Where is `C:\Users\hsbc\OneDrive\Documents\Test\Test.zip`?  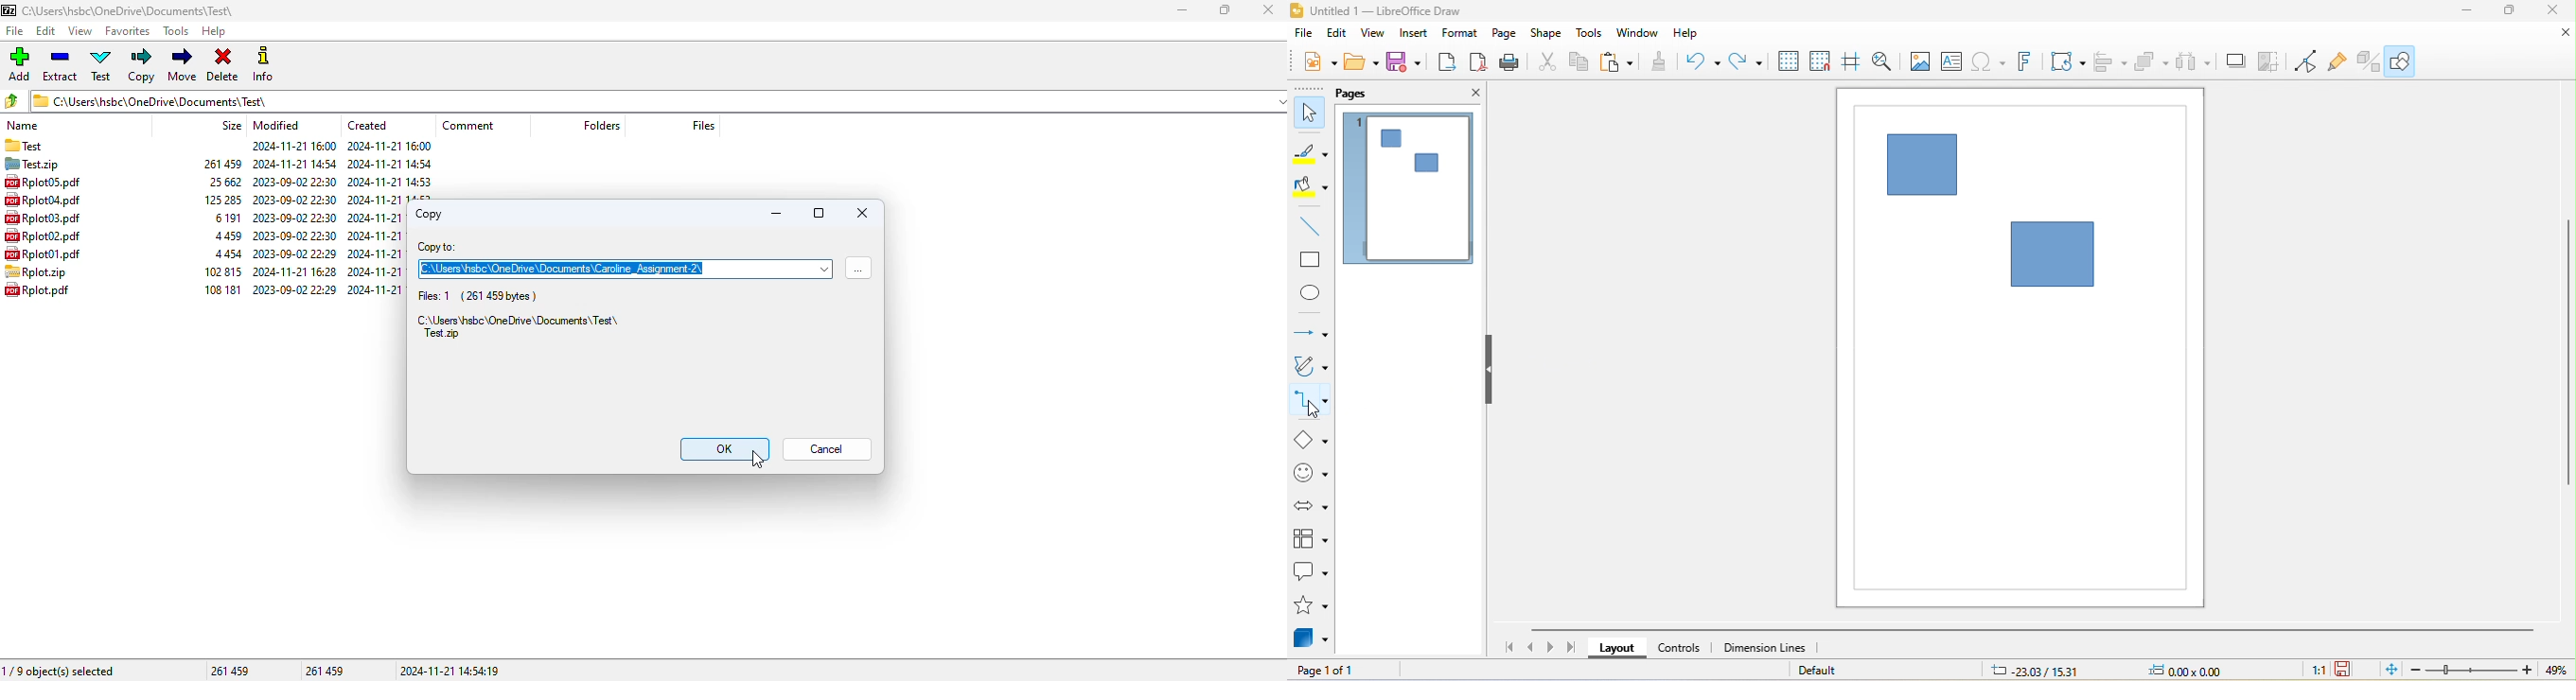
C:\Users\hsbc\OneDrive\Documents\Test\Test.zip is located at coordinates (518, 326).